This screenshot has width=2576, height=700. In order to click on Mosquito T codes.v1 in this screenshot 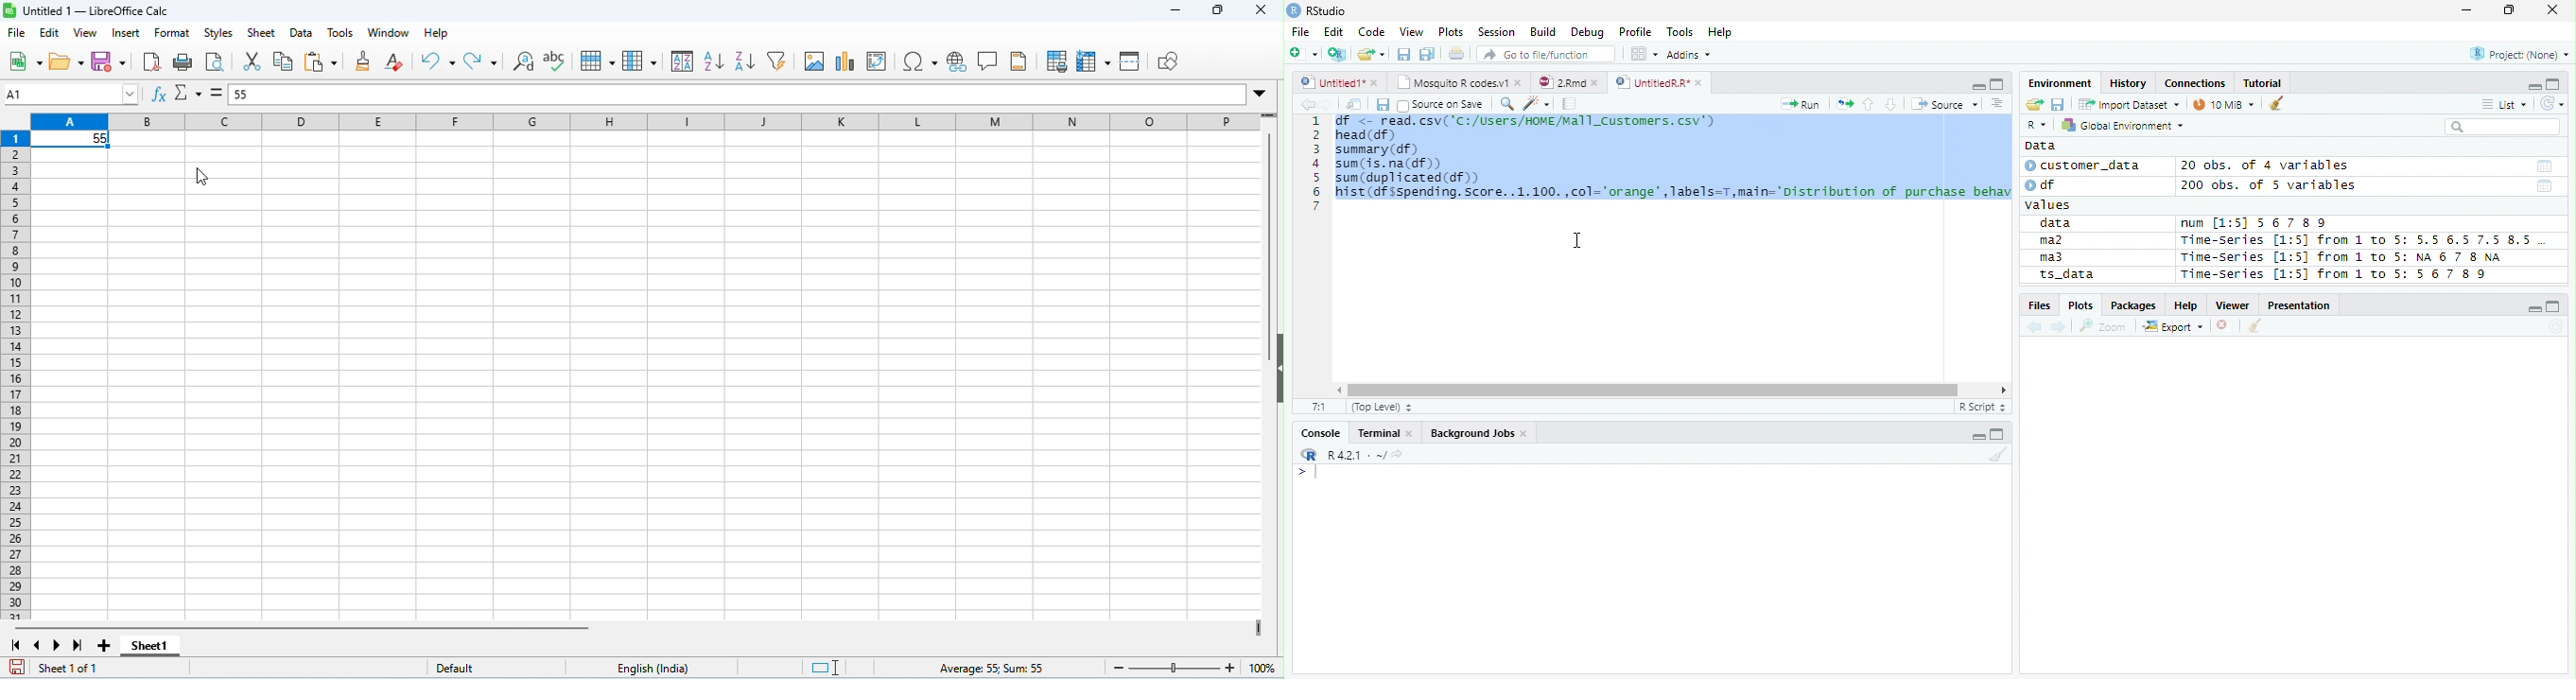, I will do `click(1459, 83)`.